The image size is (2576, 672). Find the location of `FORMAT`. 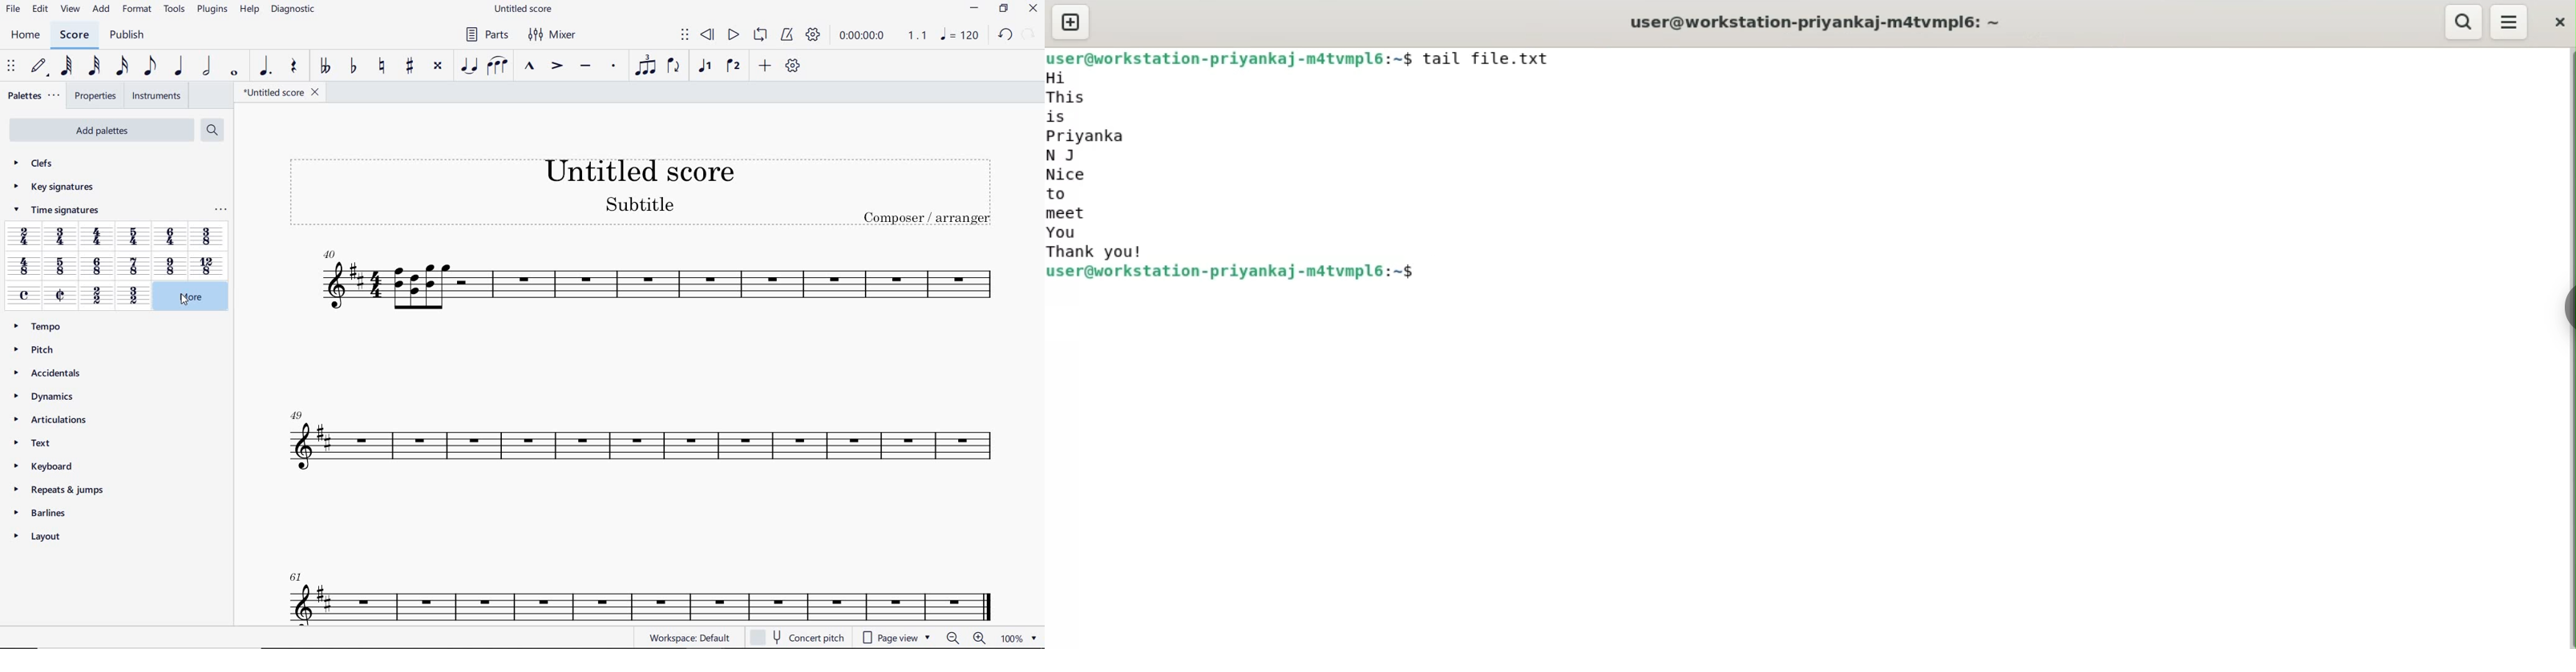

FORMAT is located at coordinates (137, 9).